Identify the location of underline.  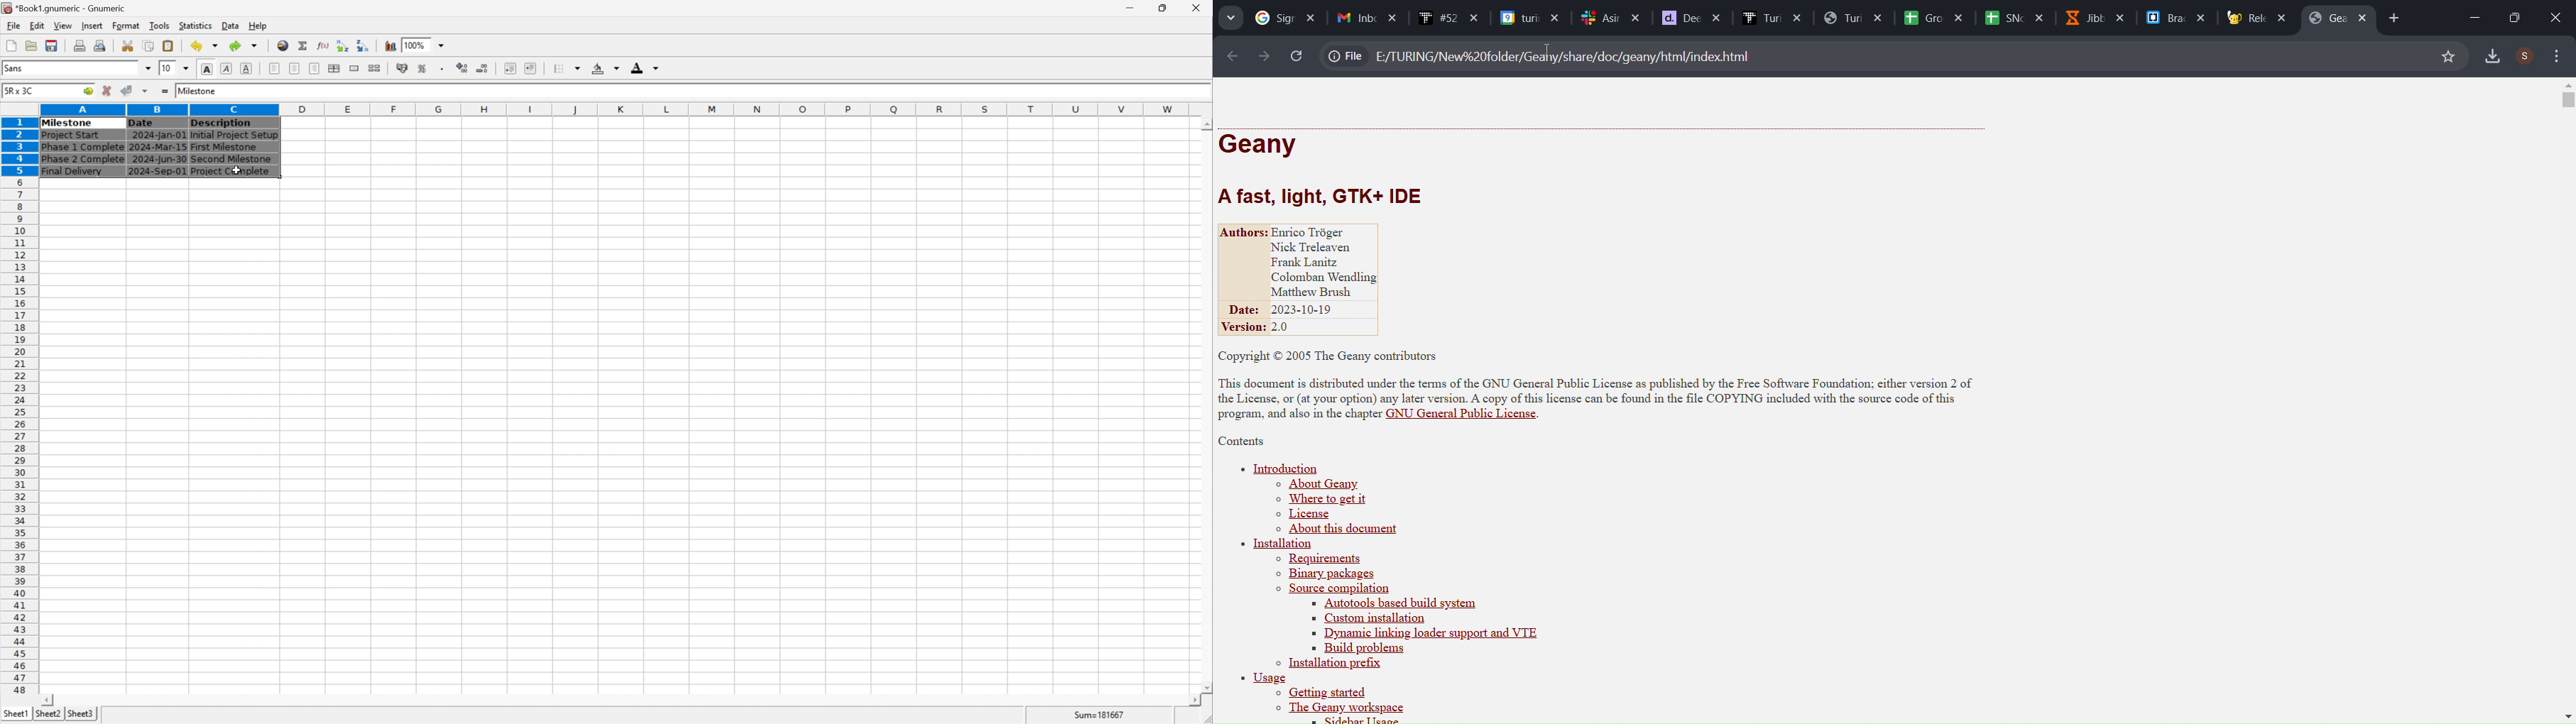
(246, 68).